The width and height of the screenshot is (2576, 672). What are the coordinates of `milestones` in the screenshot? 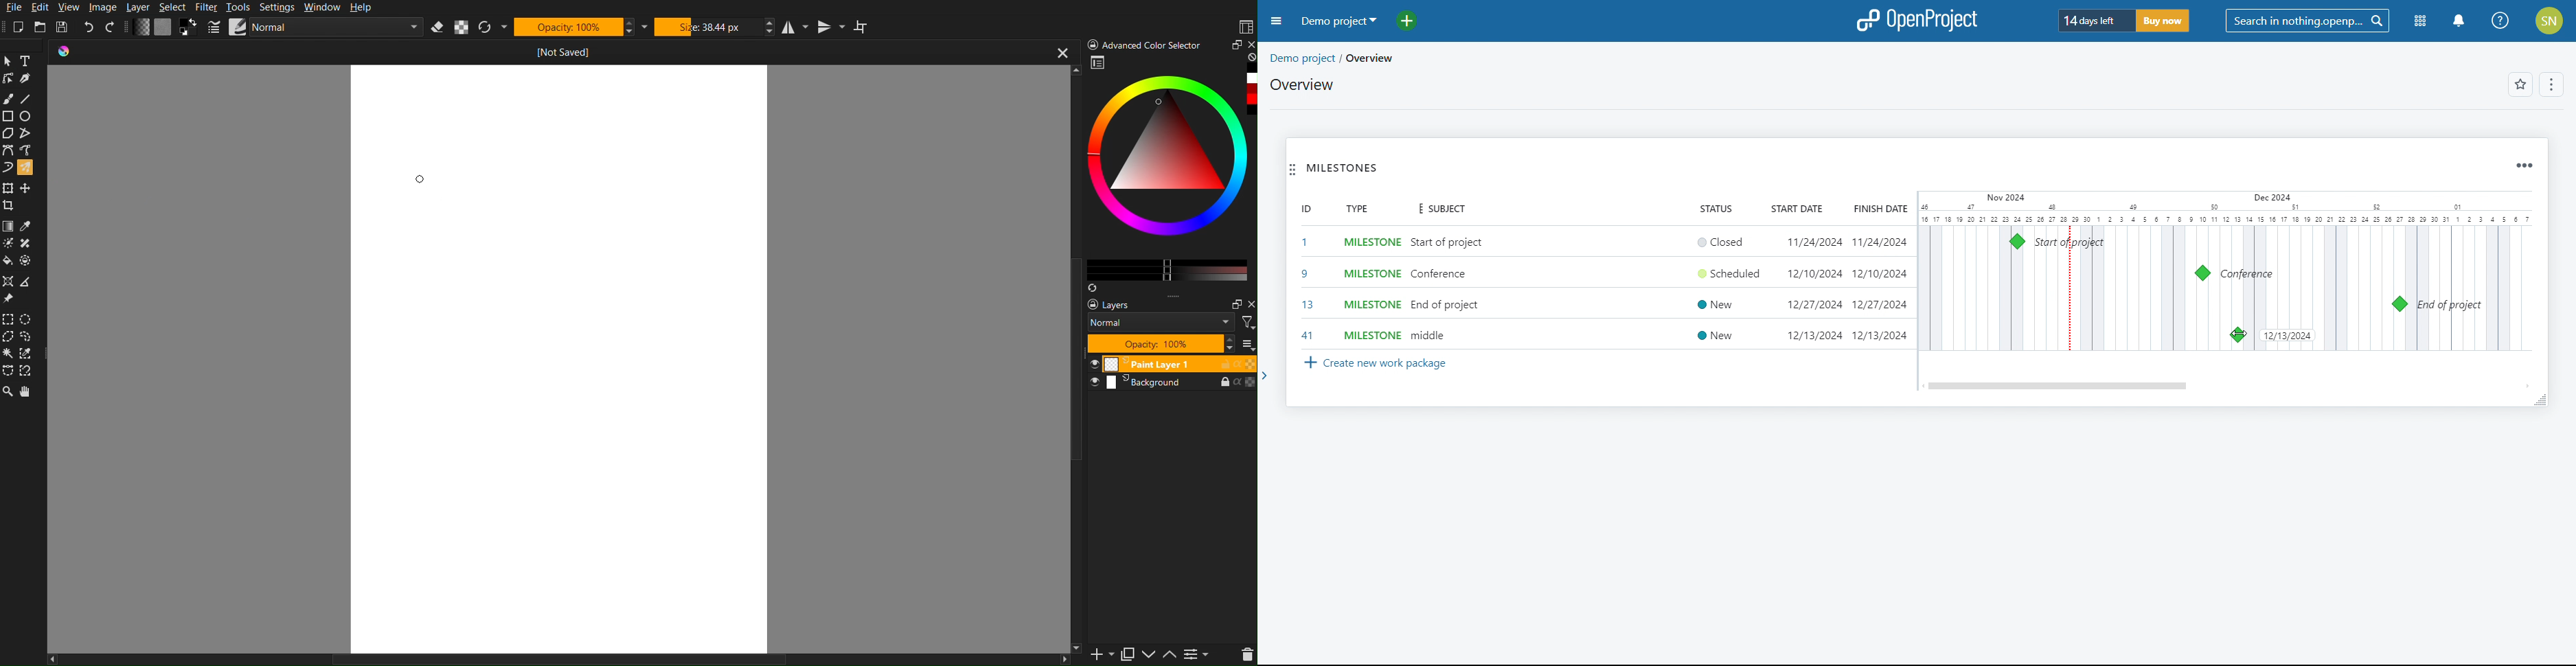 It's located at (1343, 168).